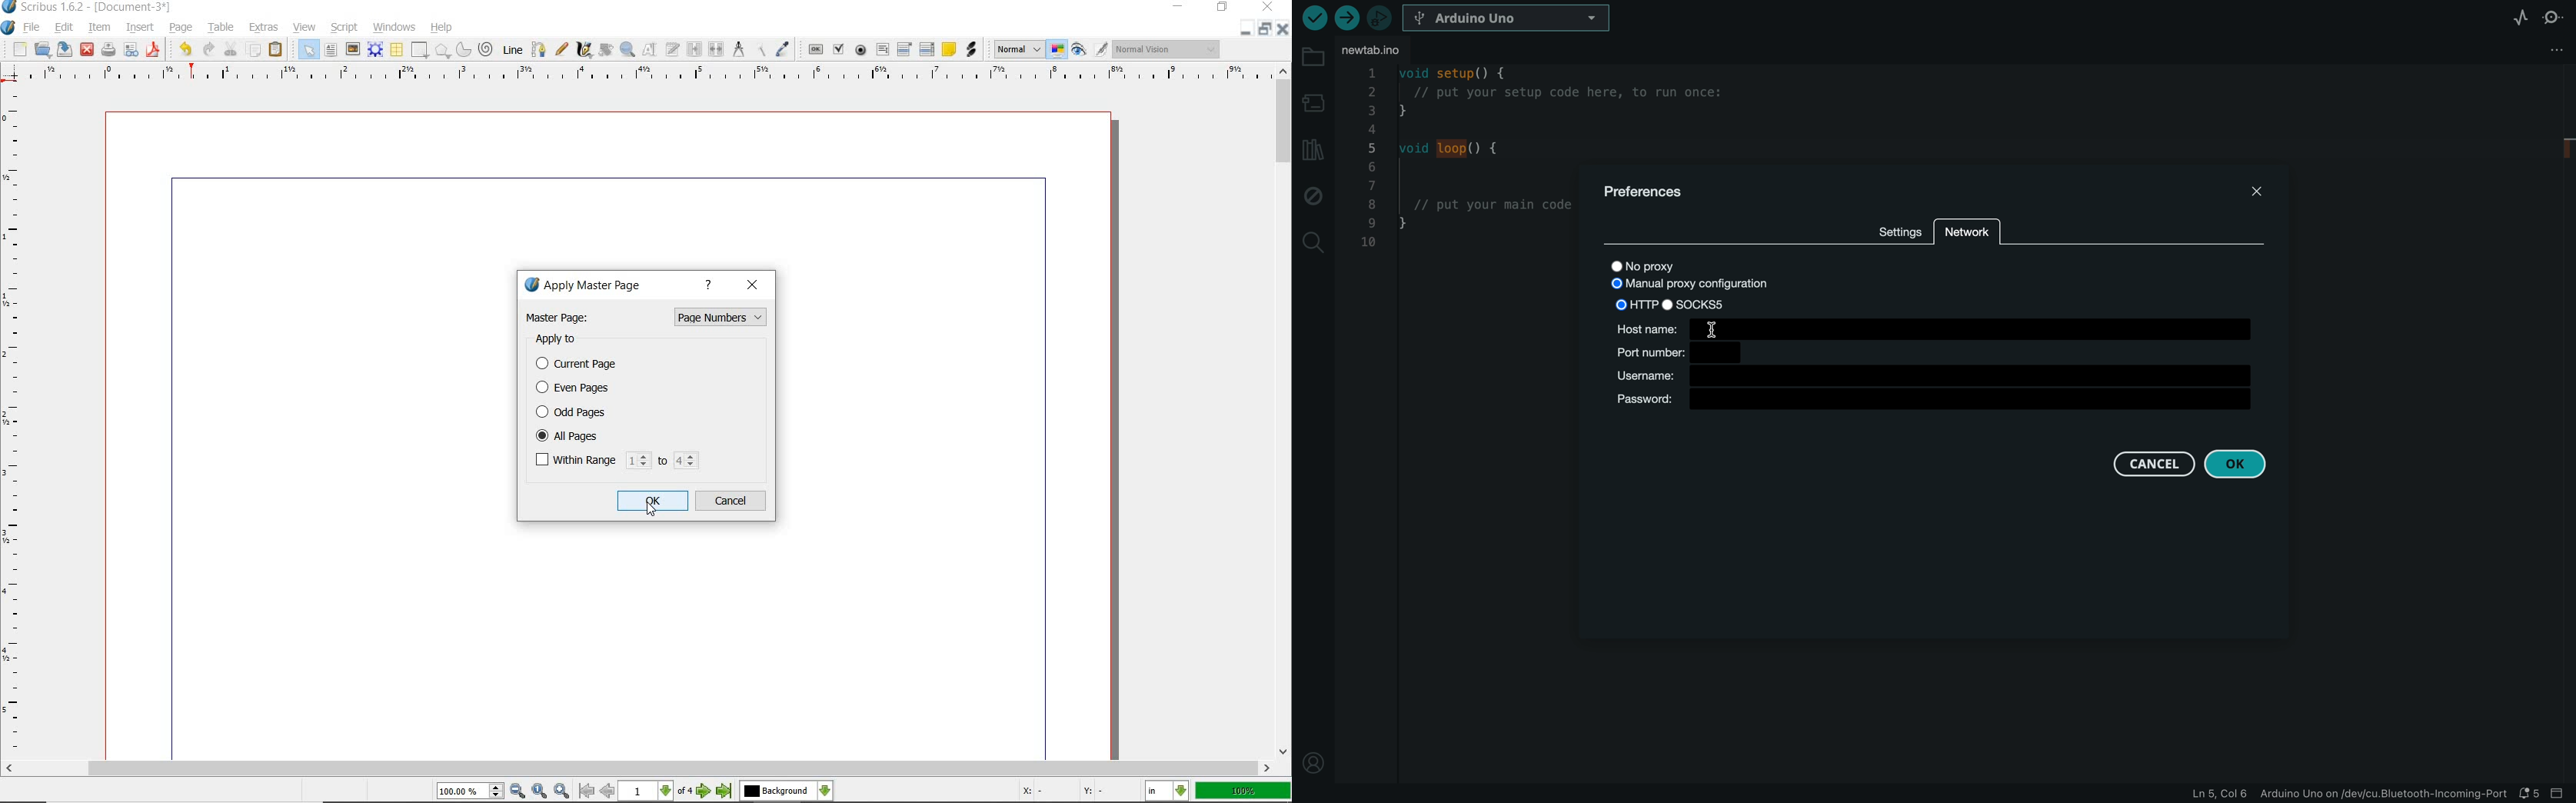 Image resolution: width=2576 pixels, height=812 pixels. Describe the element at coordinates (1348, 17) in the screenshot. I see `upload` at that location.